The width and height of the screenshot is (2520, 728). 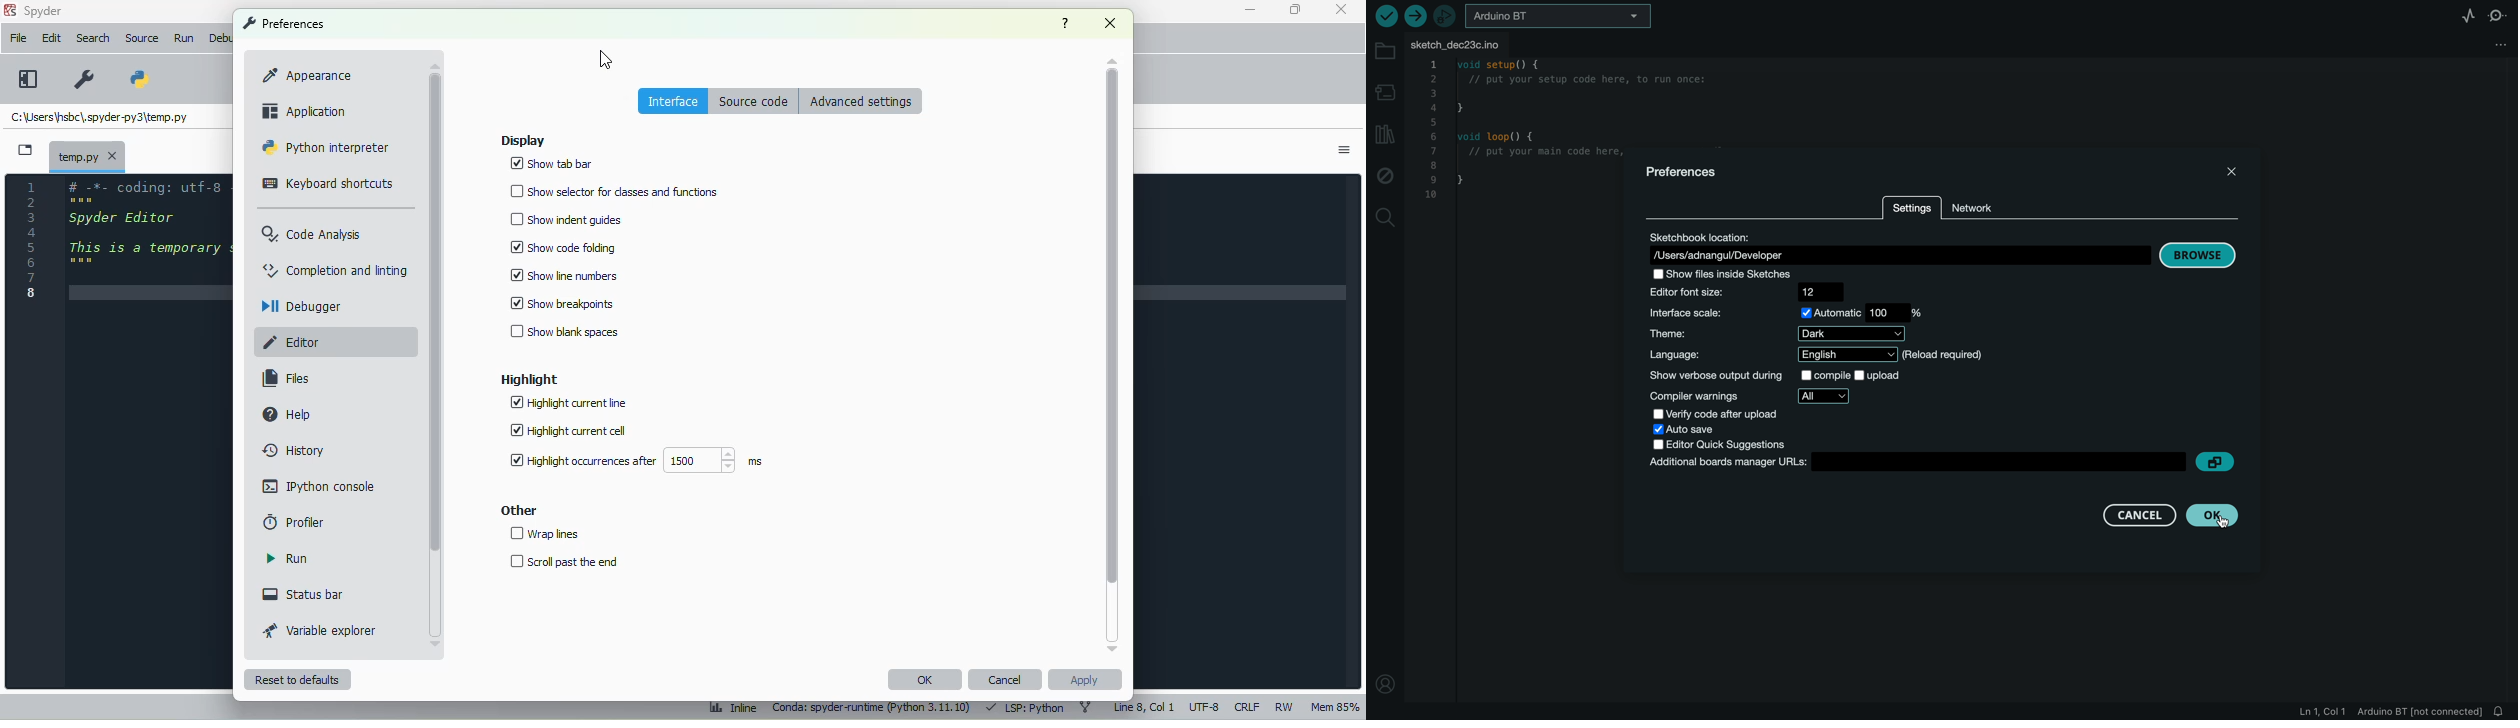 I want to click on reset to defaults, so click(x=296, y=680).